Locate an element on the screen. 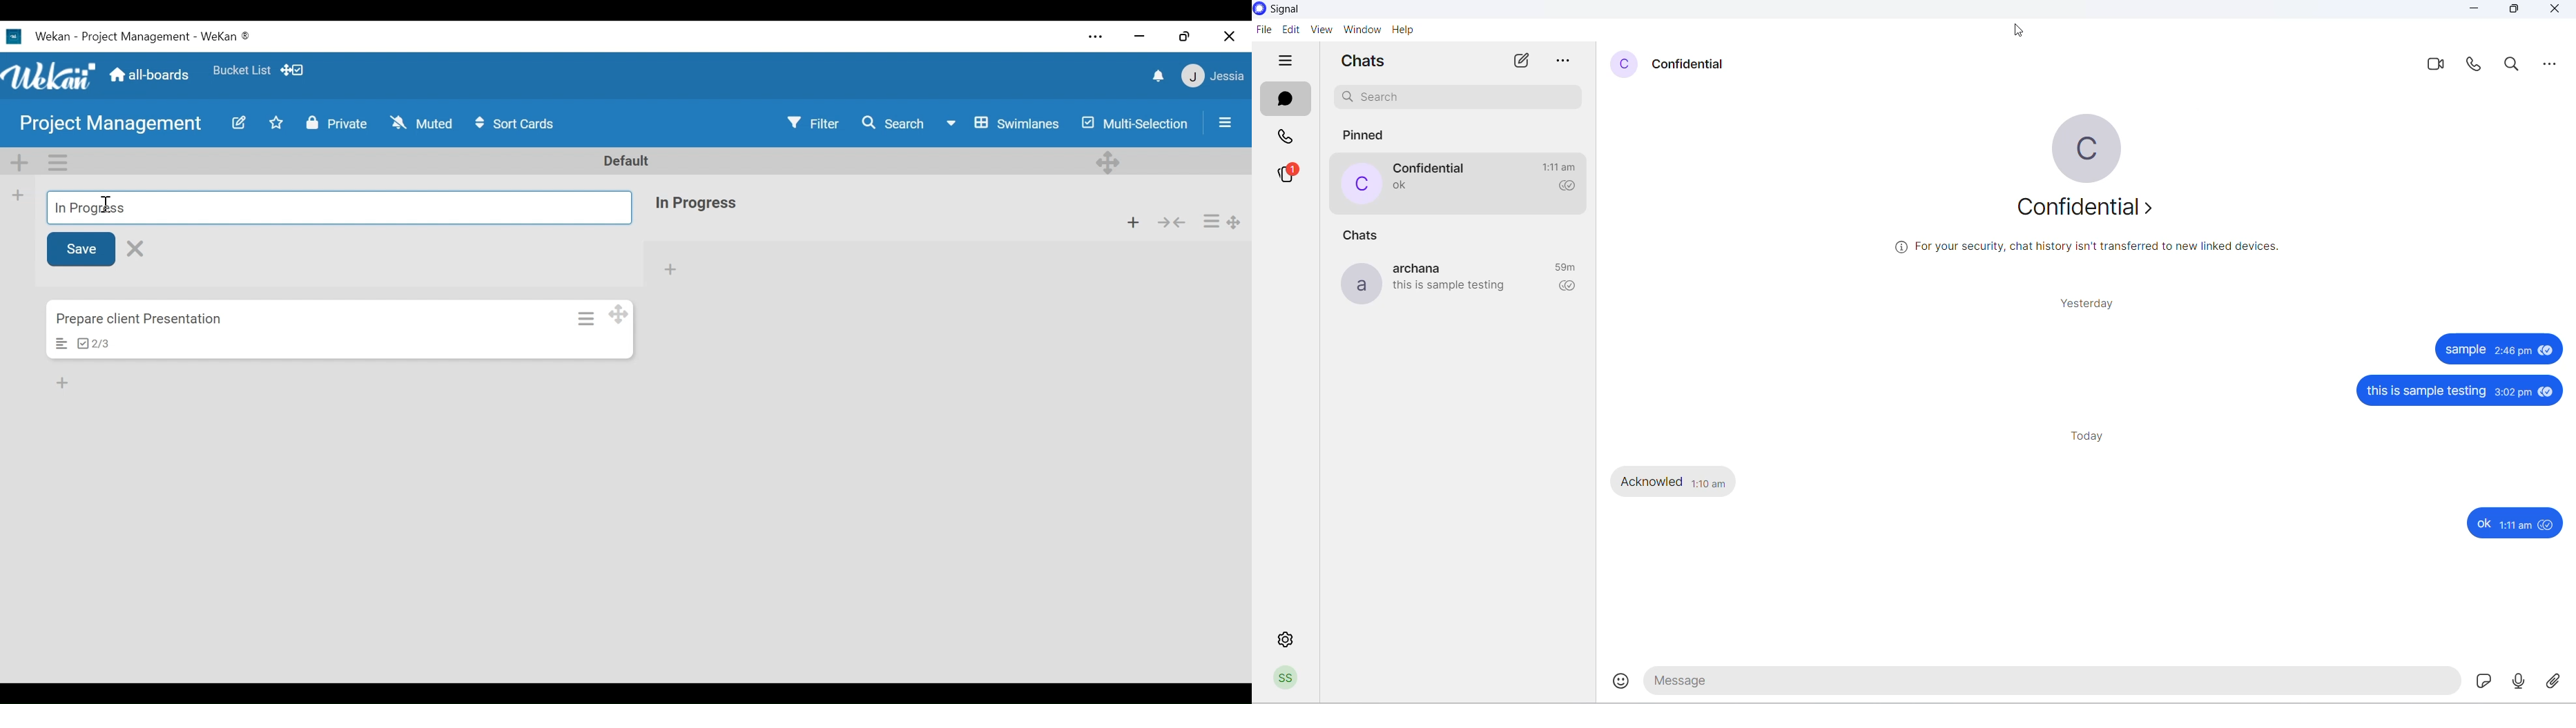 Image resolution: width=2576 pixels, height=728 pixels. ok is located at coordinates (2483, 523).